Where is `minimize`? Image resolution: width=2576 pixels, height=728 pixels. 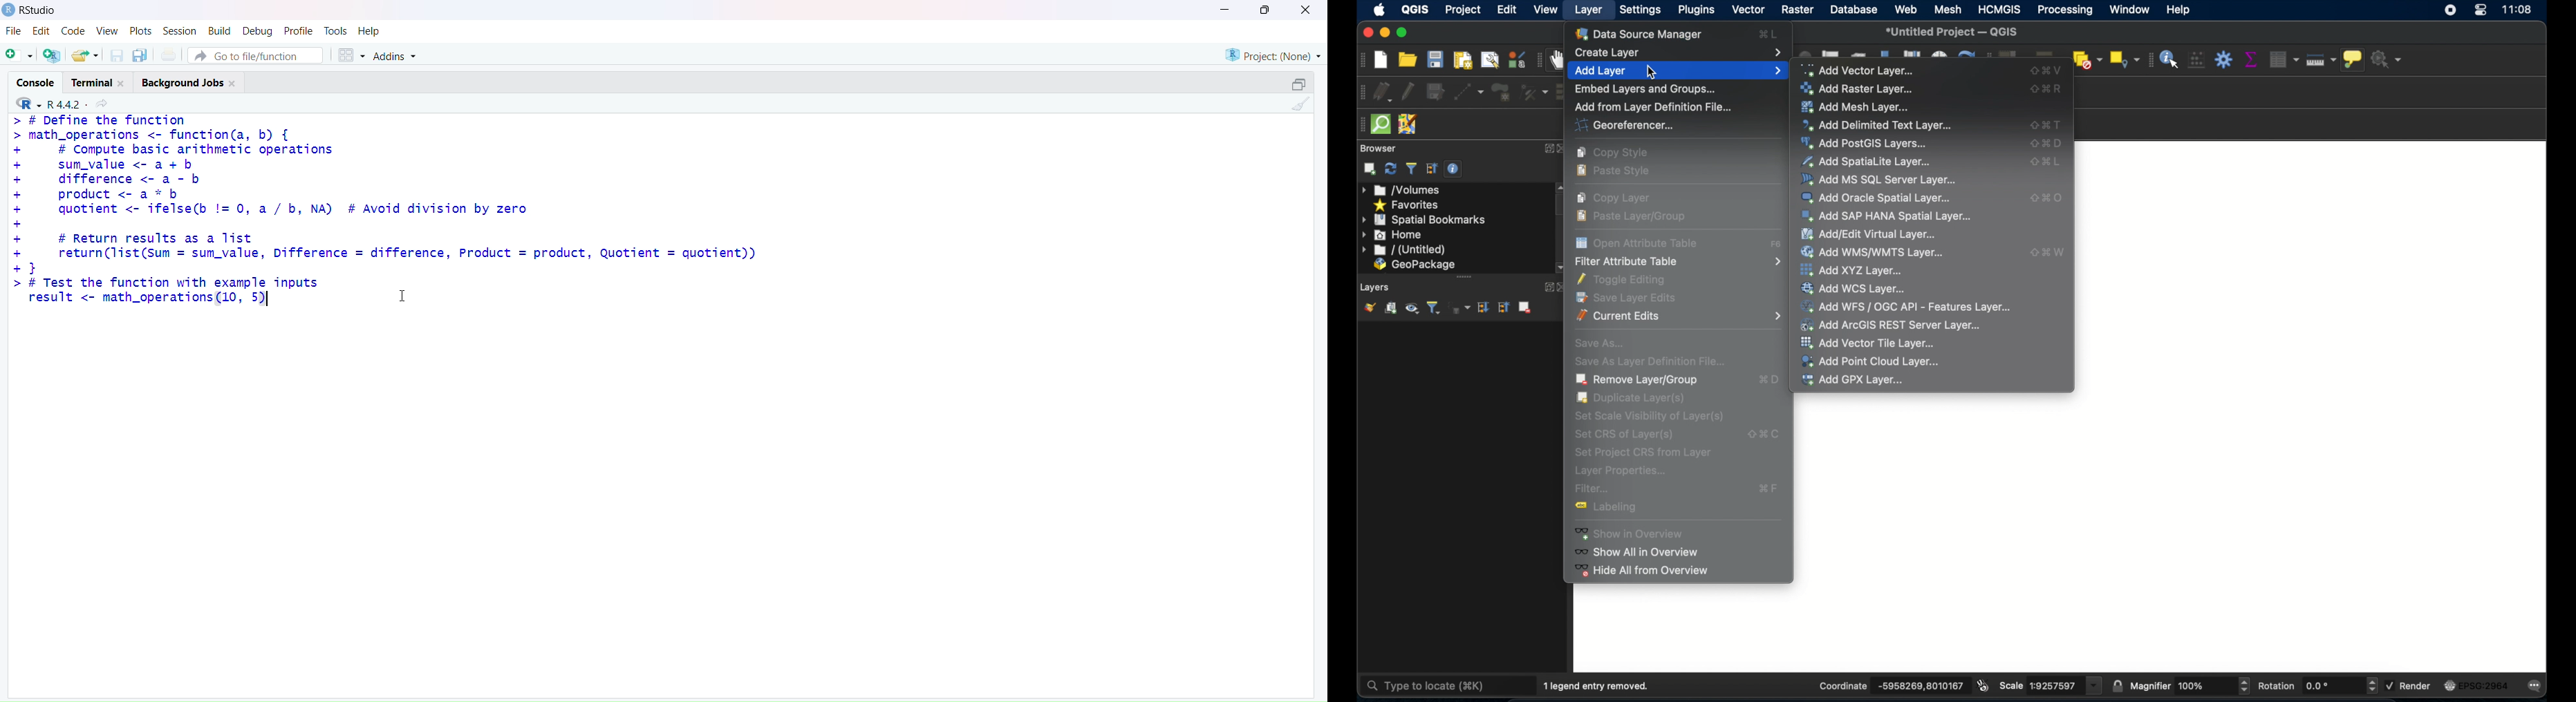 minimize is located at coordinates (1384, 32).